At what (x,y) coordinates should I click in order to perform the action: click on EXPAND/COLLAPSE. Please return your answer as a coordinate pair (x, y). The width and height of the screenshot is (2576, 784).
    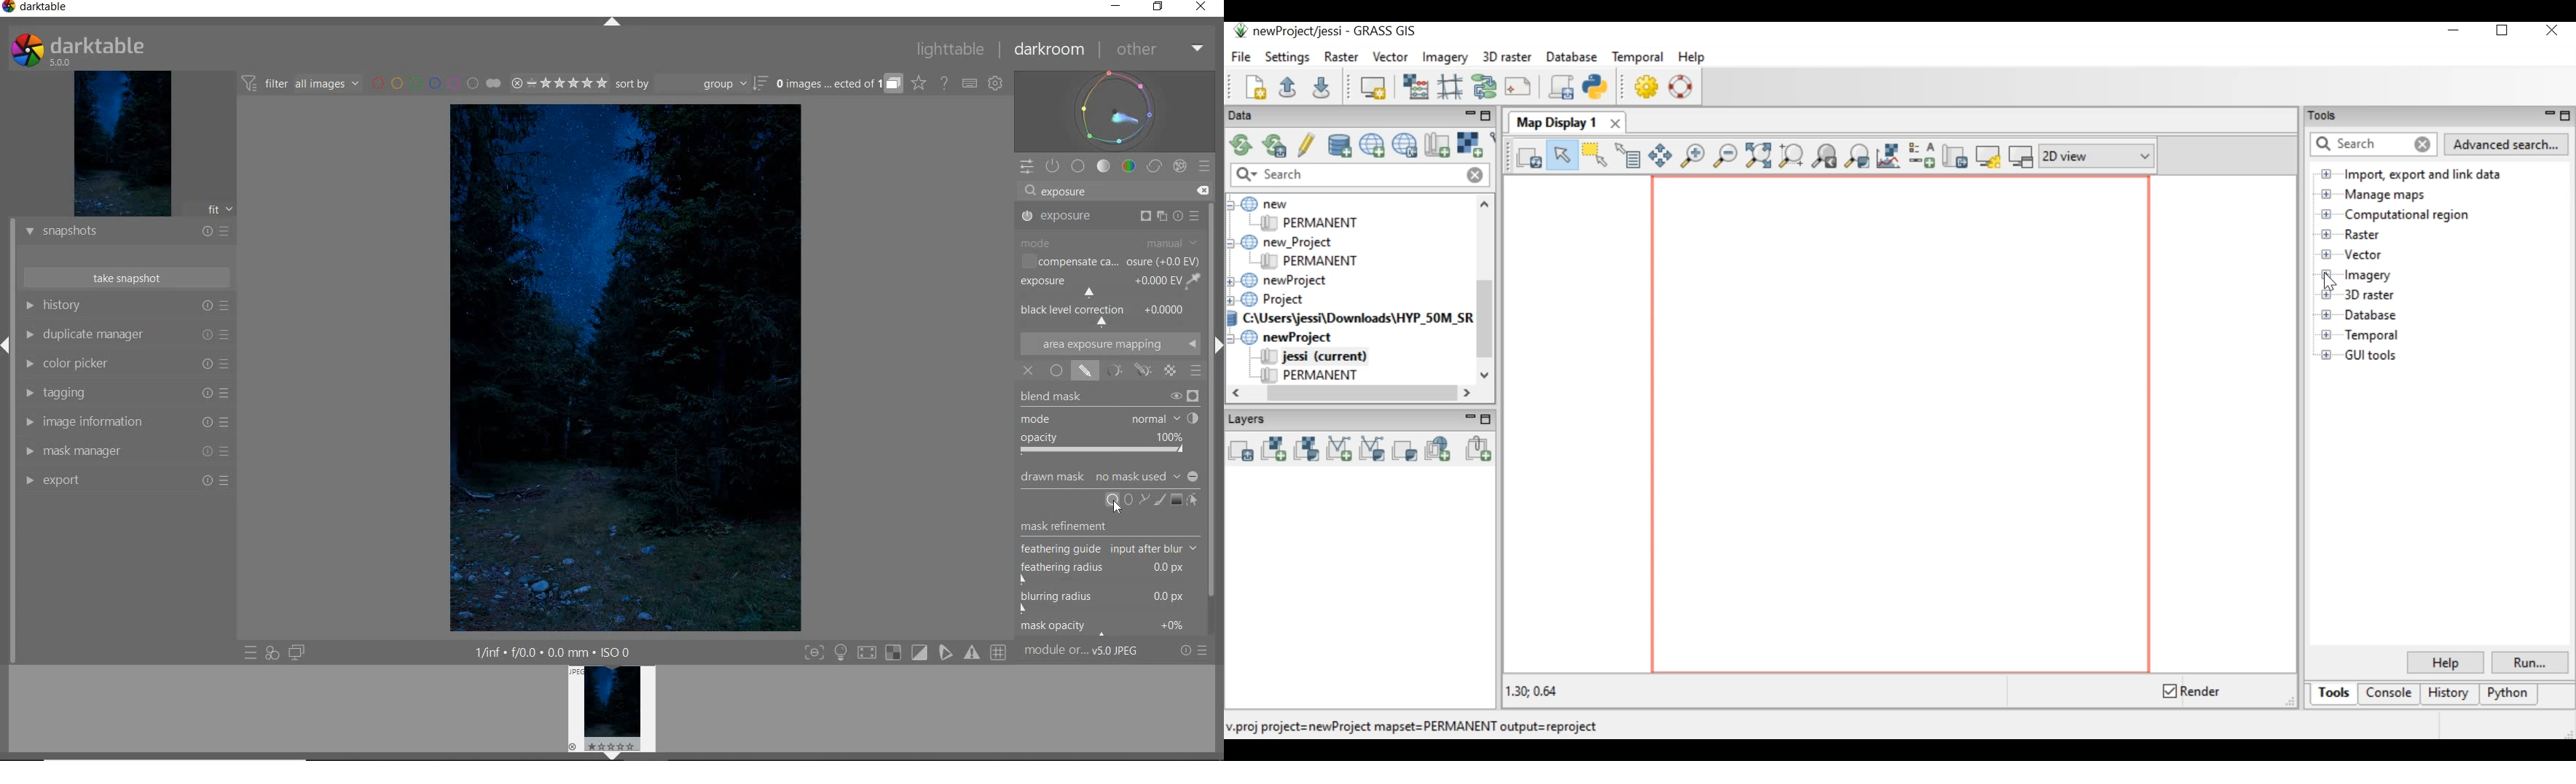
    Looking at the image, I should click on (613, 23).